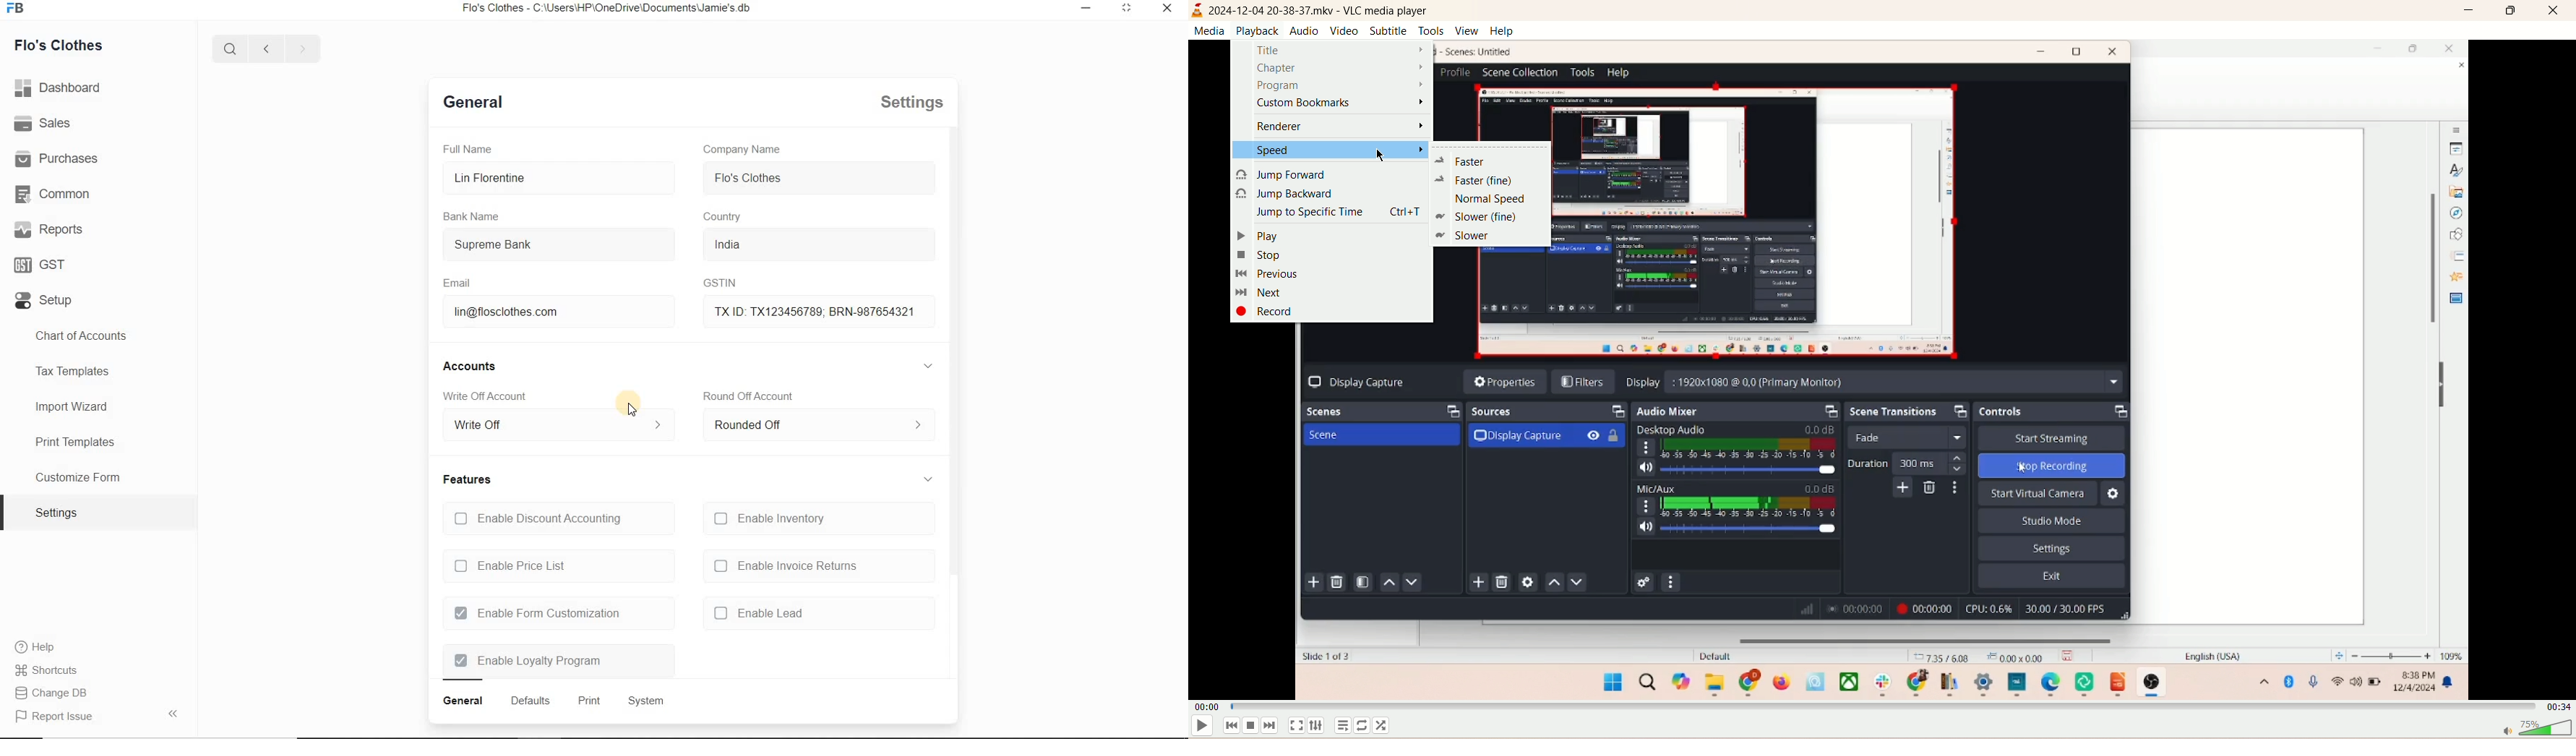  What do you see at coordinates (2512, 13) in the screenshot?
I see `maximize` at bounding box center [2512, 13].